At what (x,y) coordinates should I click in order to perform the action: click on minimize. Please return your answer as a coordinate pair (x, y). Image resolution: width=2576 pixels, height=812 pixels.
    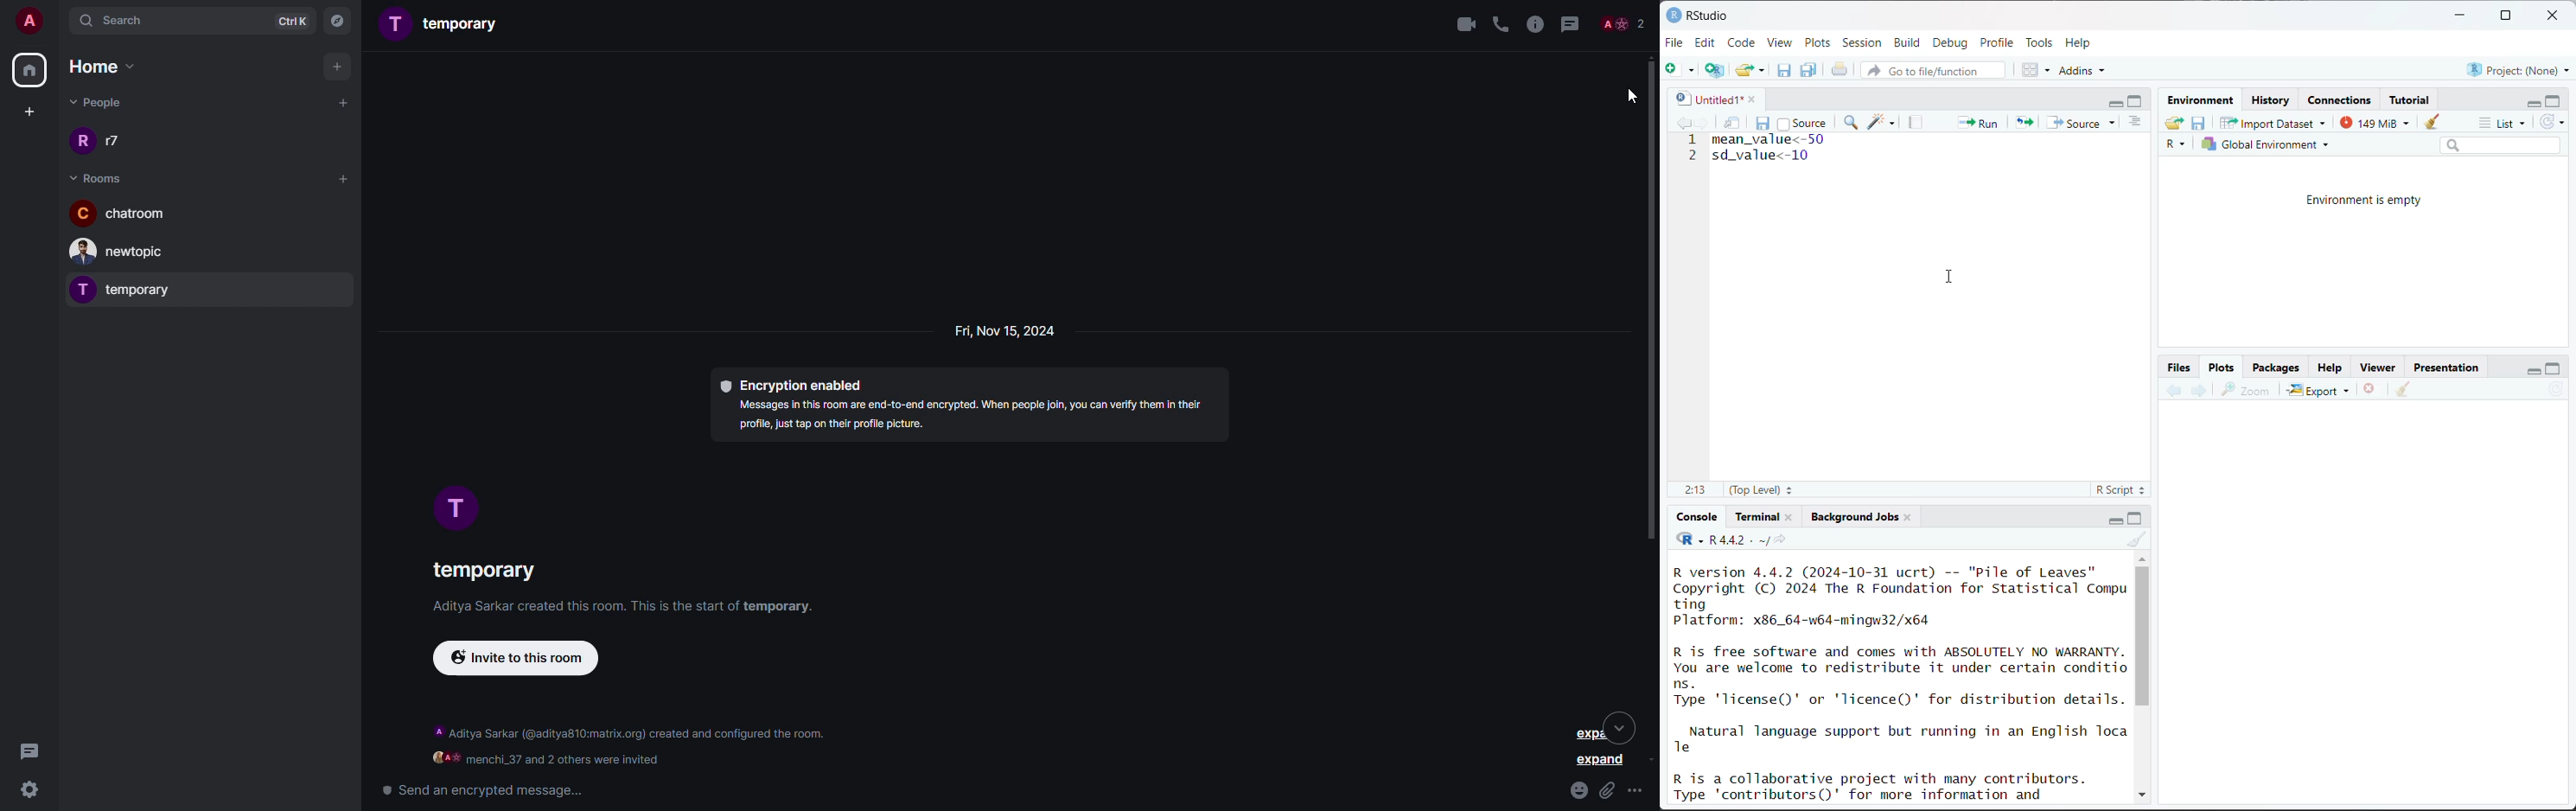
    Looking at the image, I should click on (2113, 519).